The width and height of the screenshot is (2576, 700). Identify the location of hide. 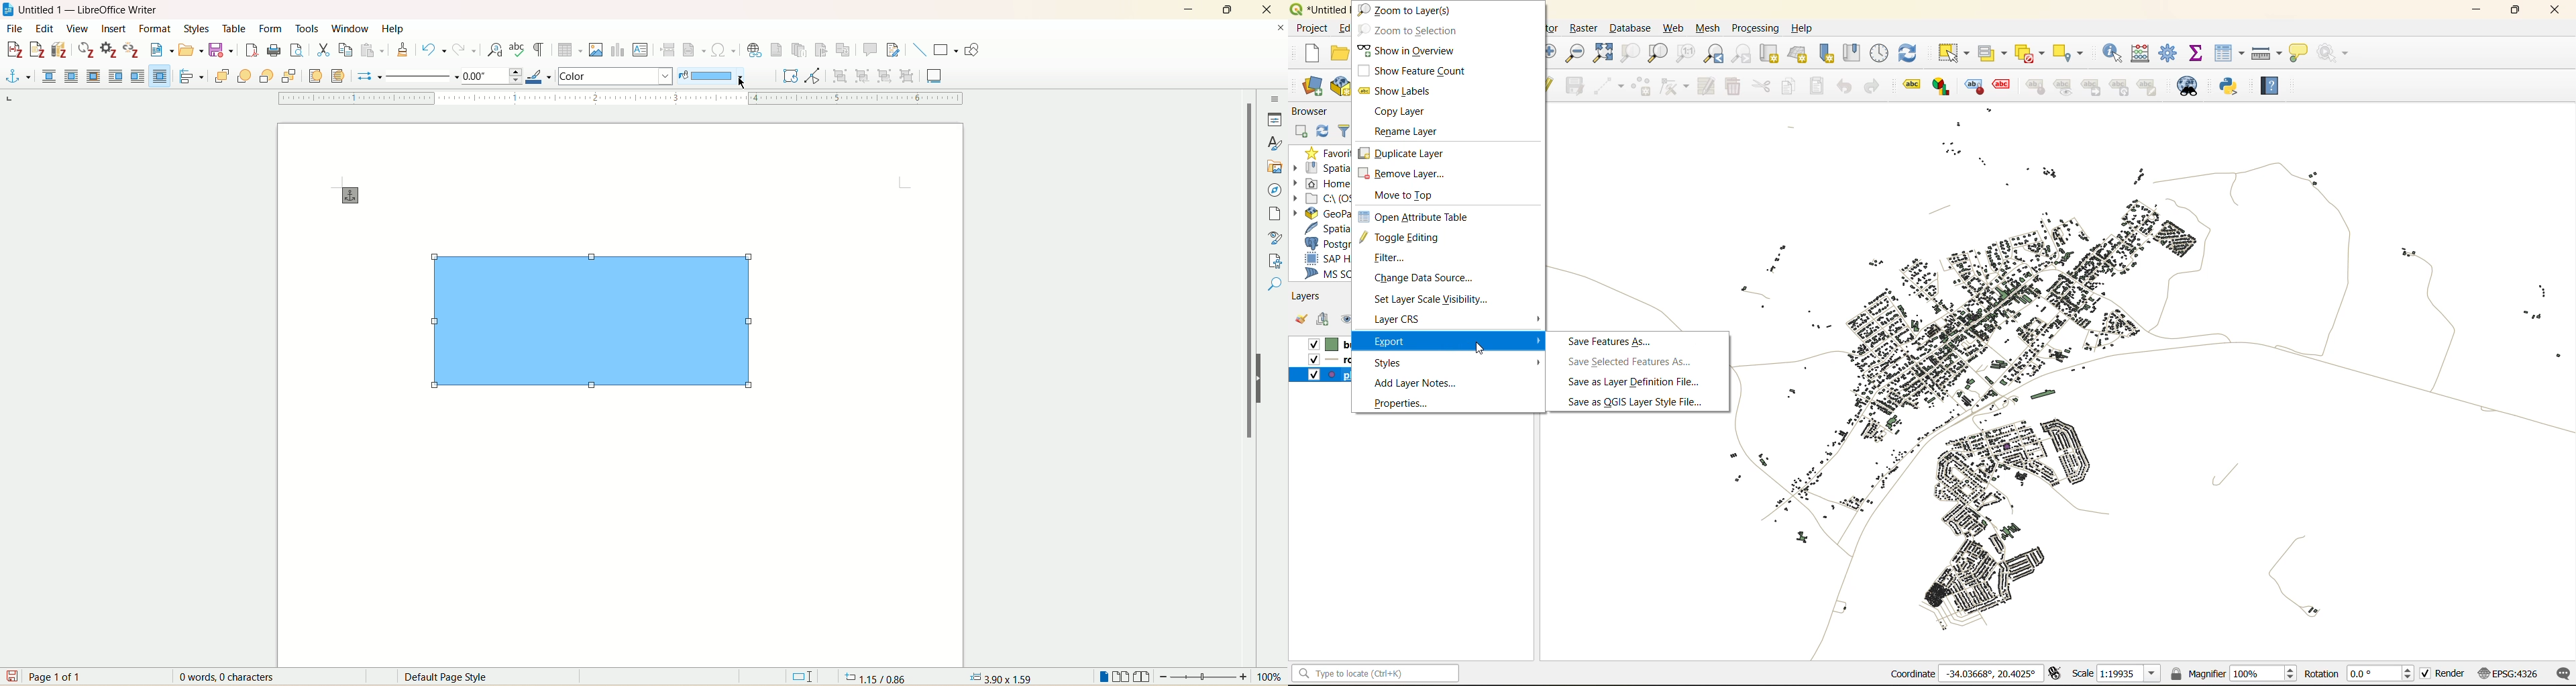
(1258, 380).